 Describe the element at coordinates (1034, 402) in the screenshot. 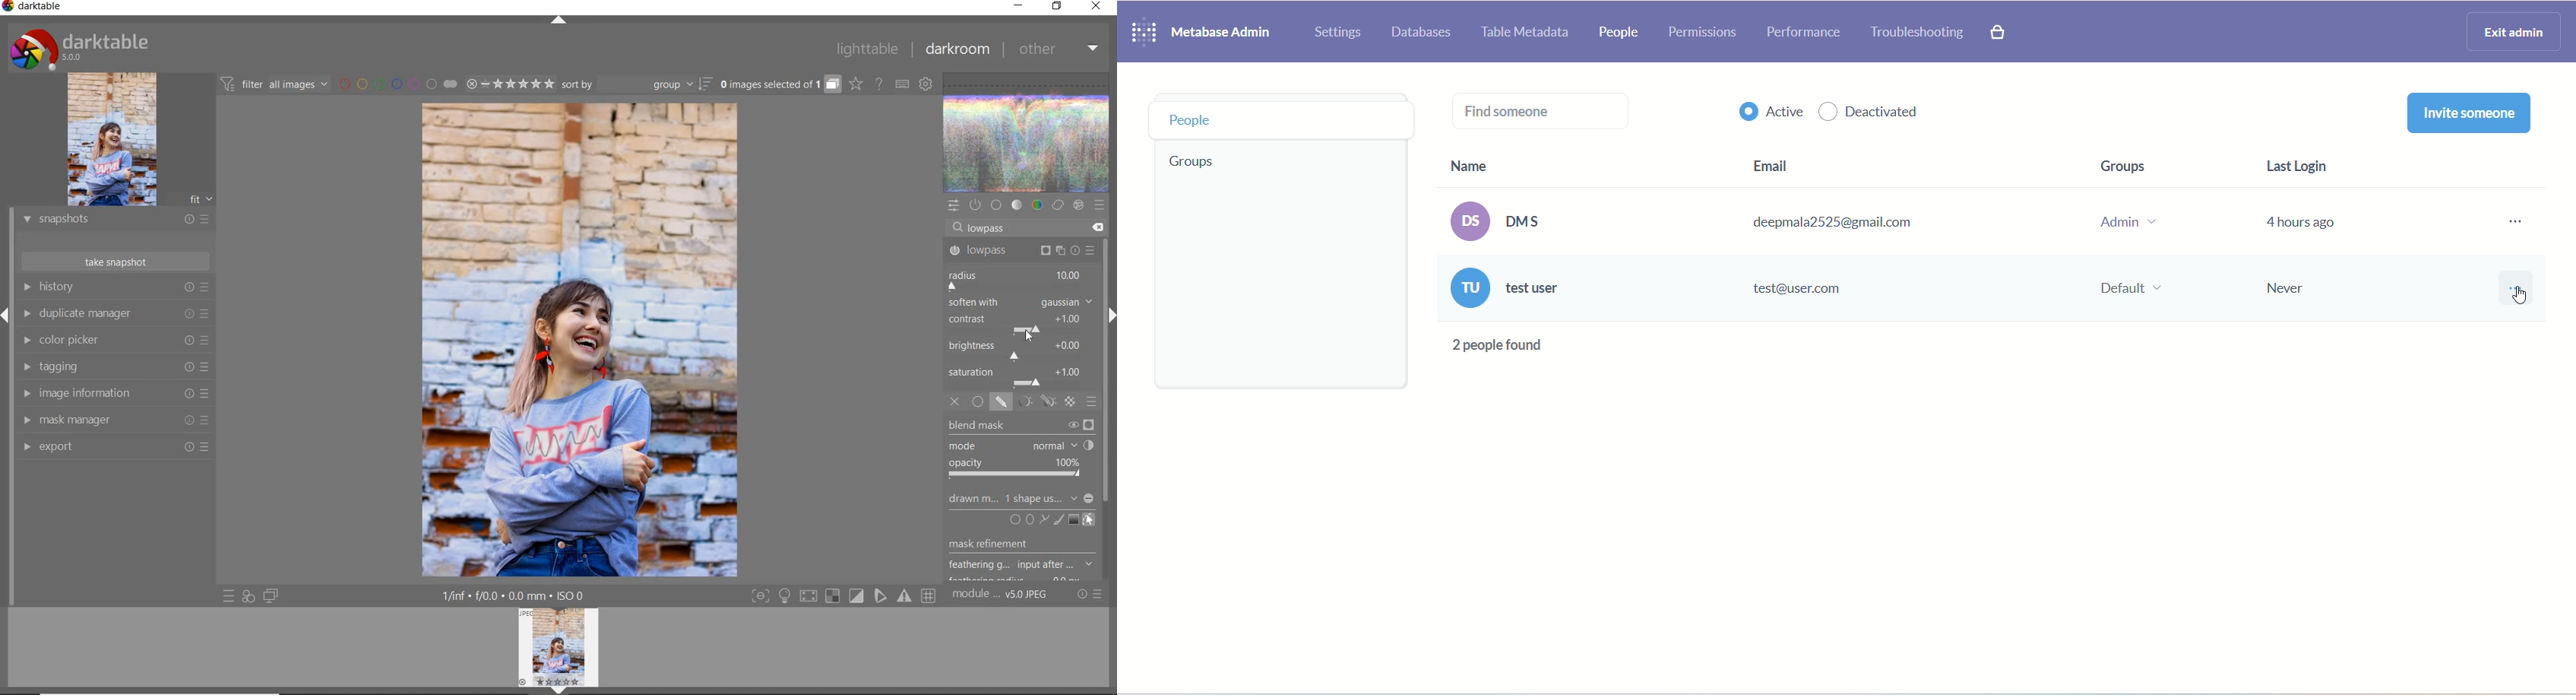

I see `mask options` at that location.